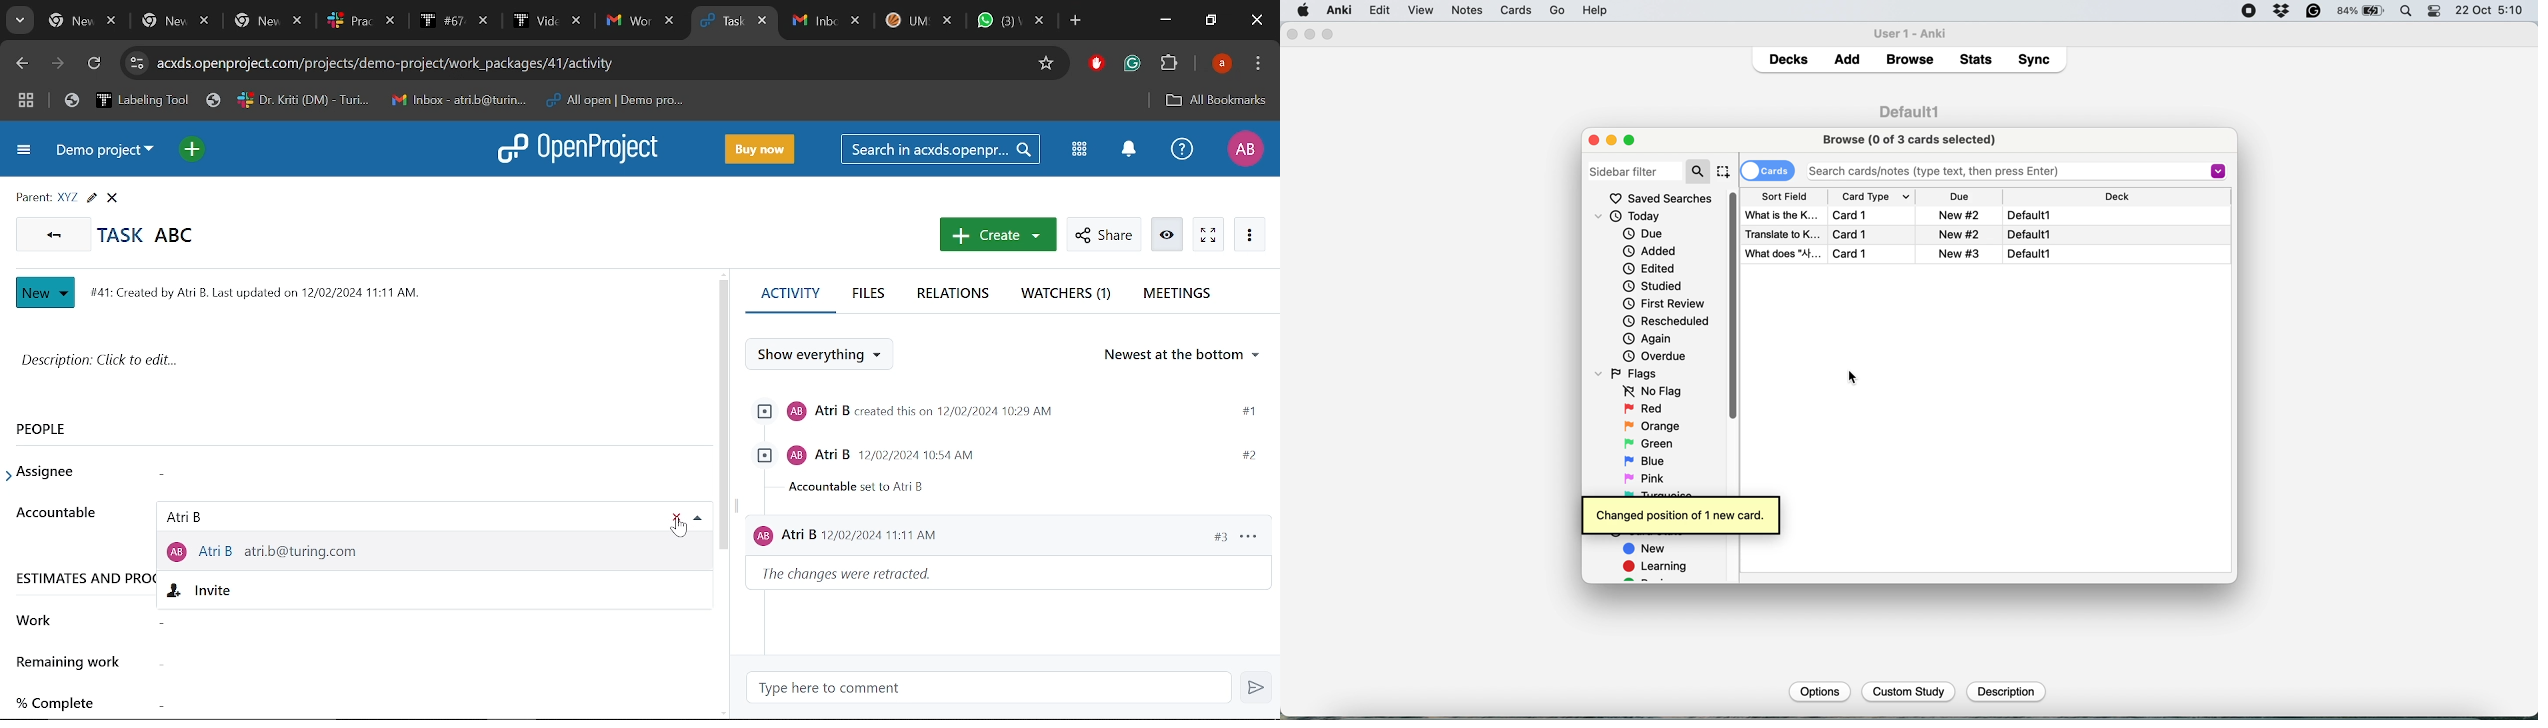 This screenshot has height=728, width=2548. I want to click on edit, so click(1420, 11).